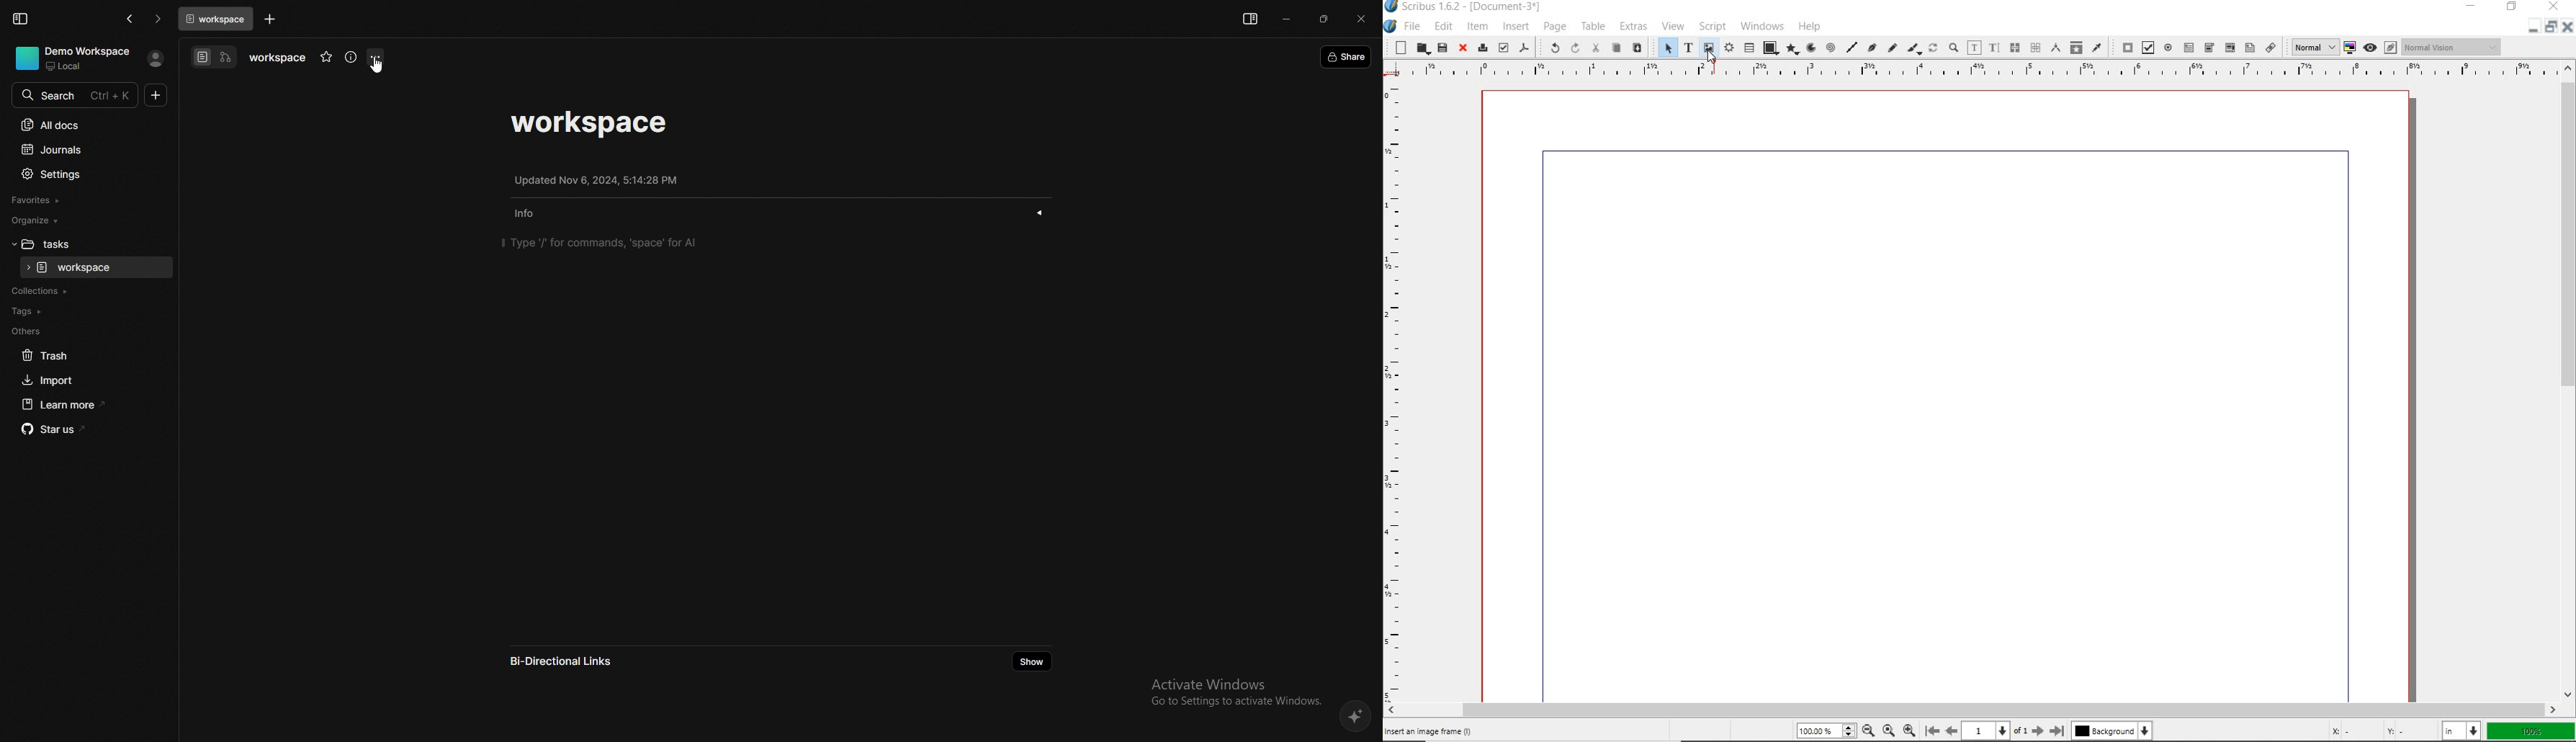  What do you see at coordinates (1890, 47) in the screenshot?
I see `freehand line` at bounding box center [1890, 47].